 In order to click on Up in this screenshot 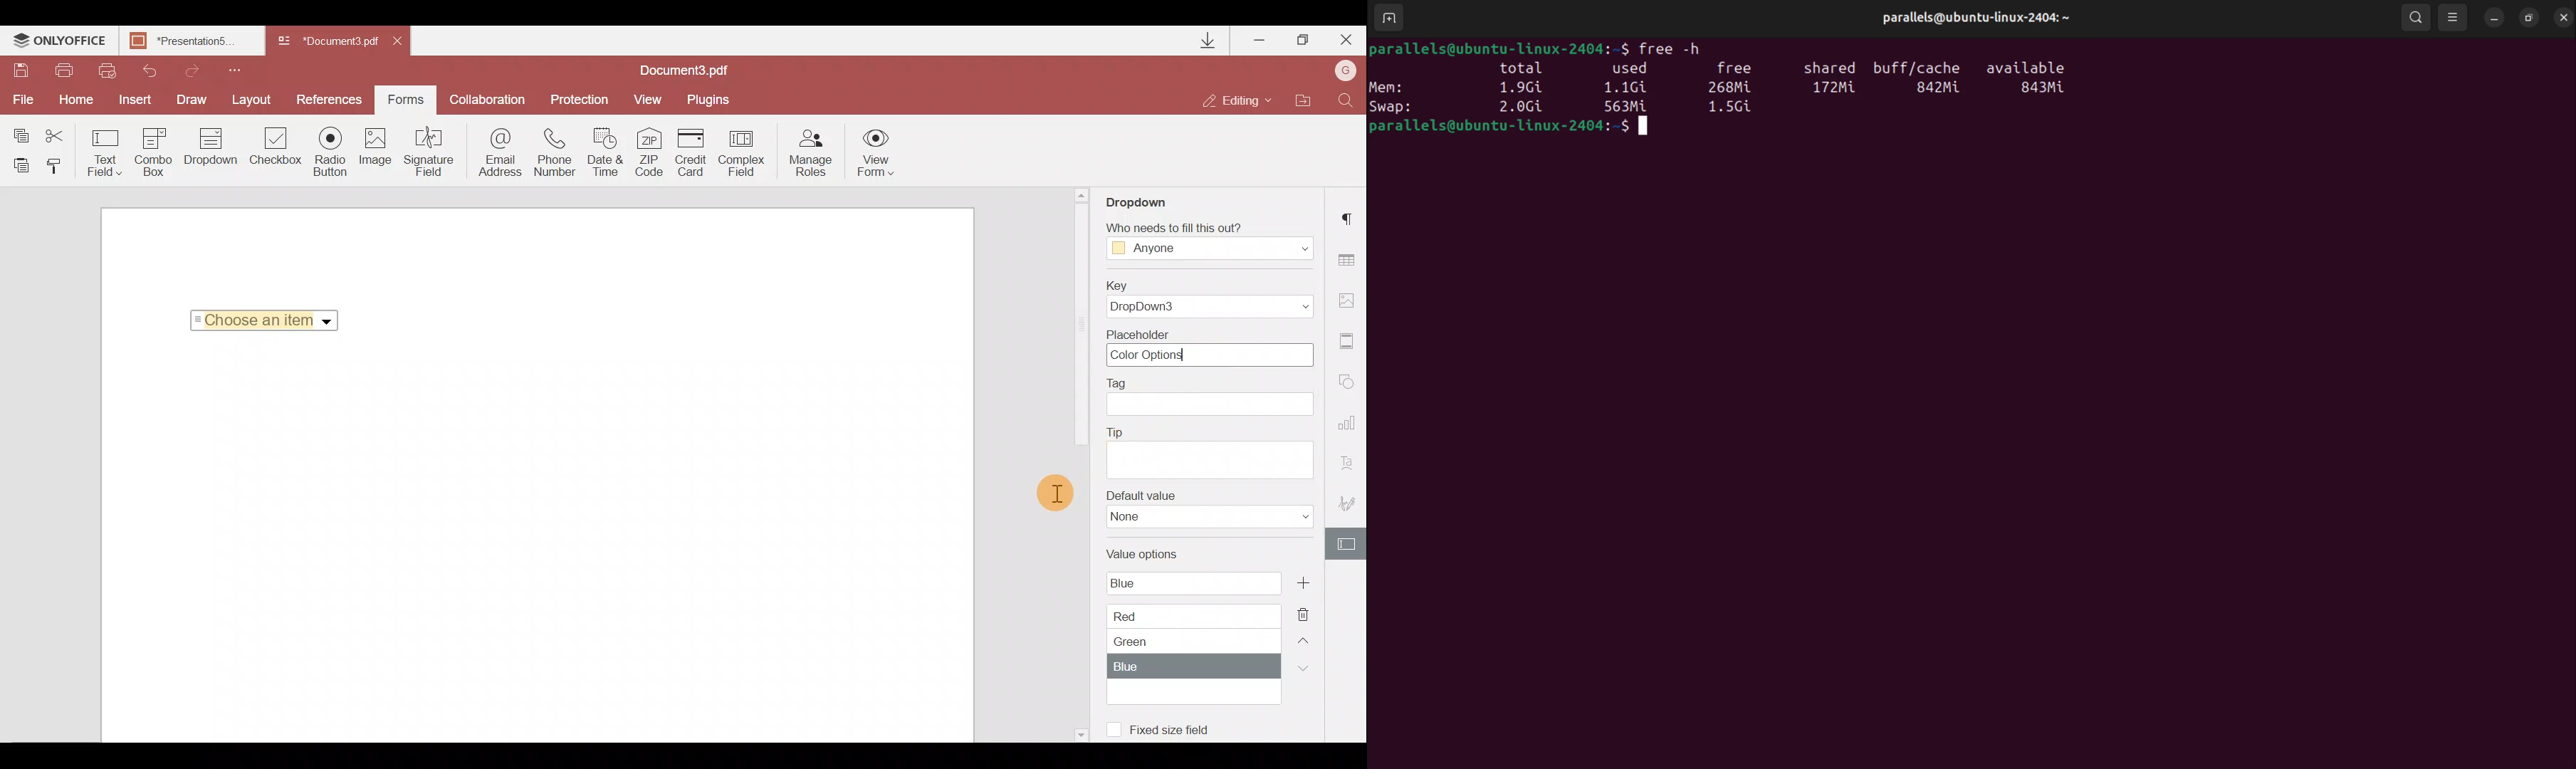, I will do `click(1306, 638)`.